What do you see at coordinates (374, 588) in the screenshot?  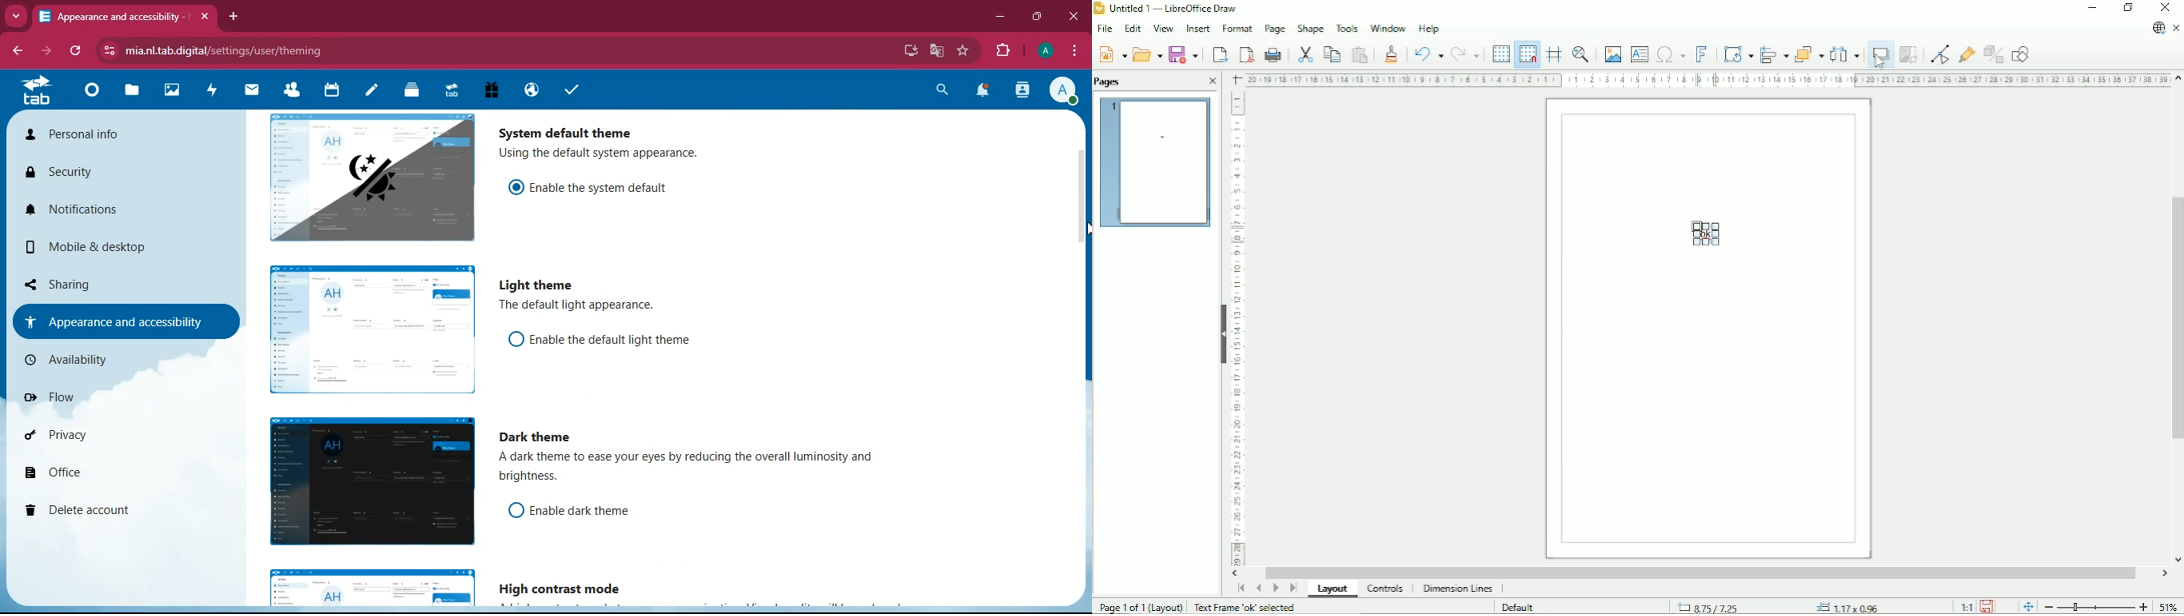 I see `image` at bounding box center [374, 588].